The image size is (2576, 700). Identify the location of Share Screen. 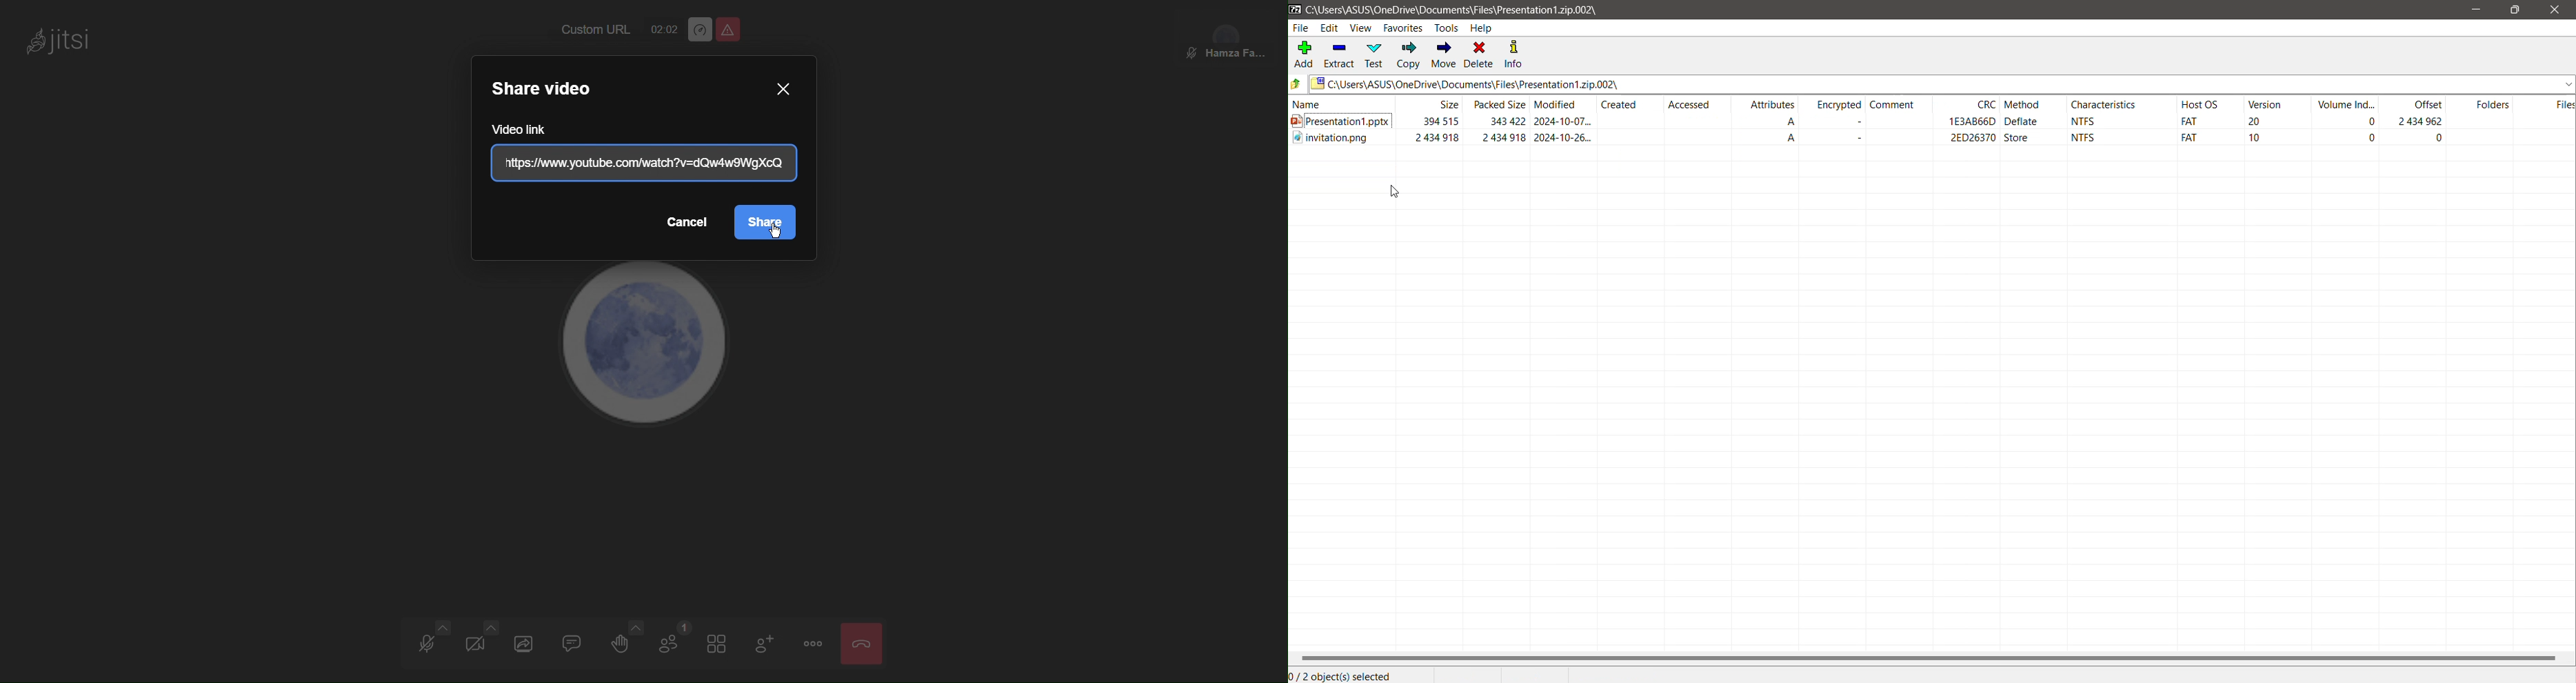
(525, 644).